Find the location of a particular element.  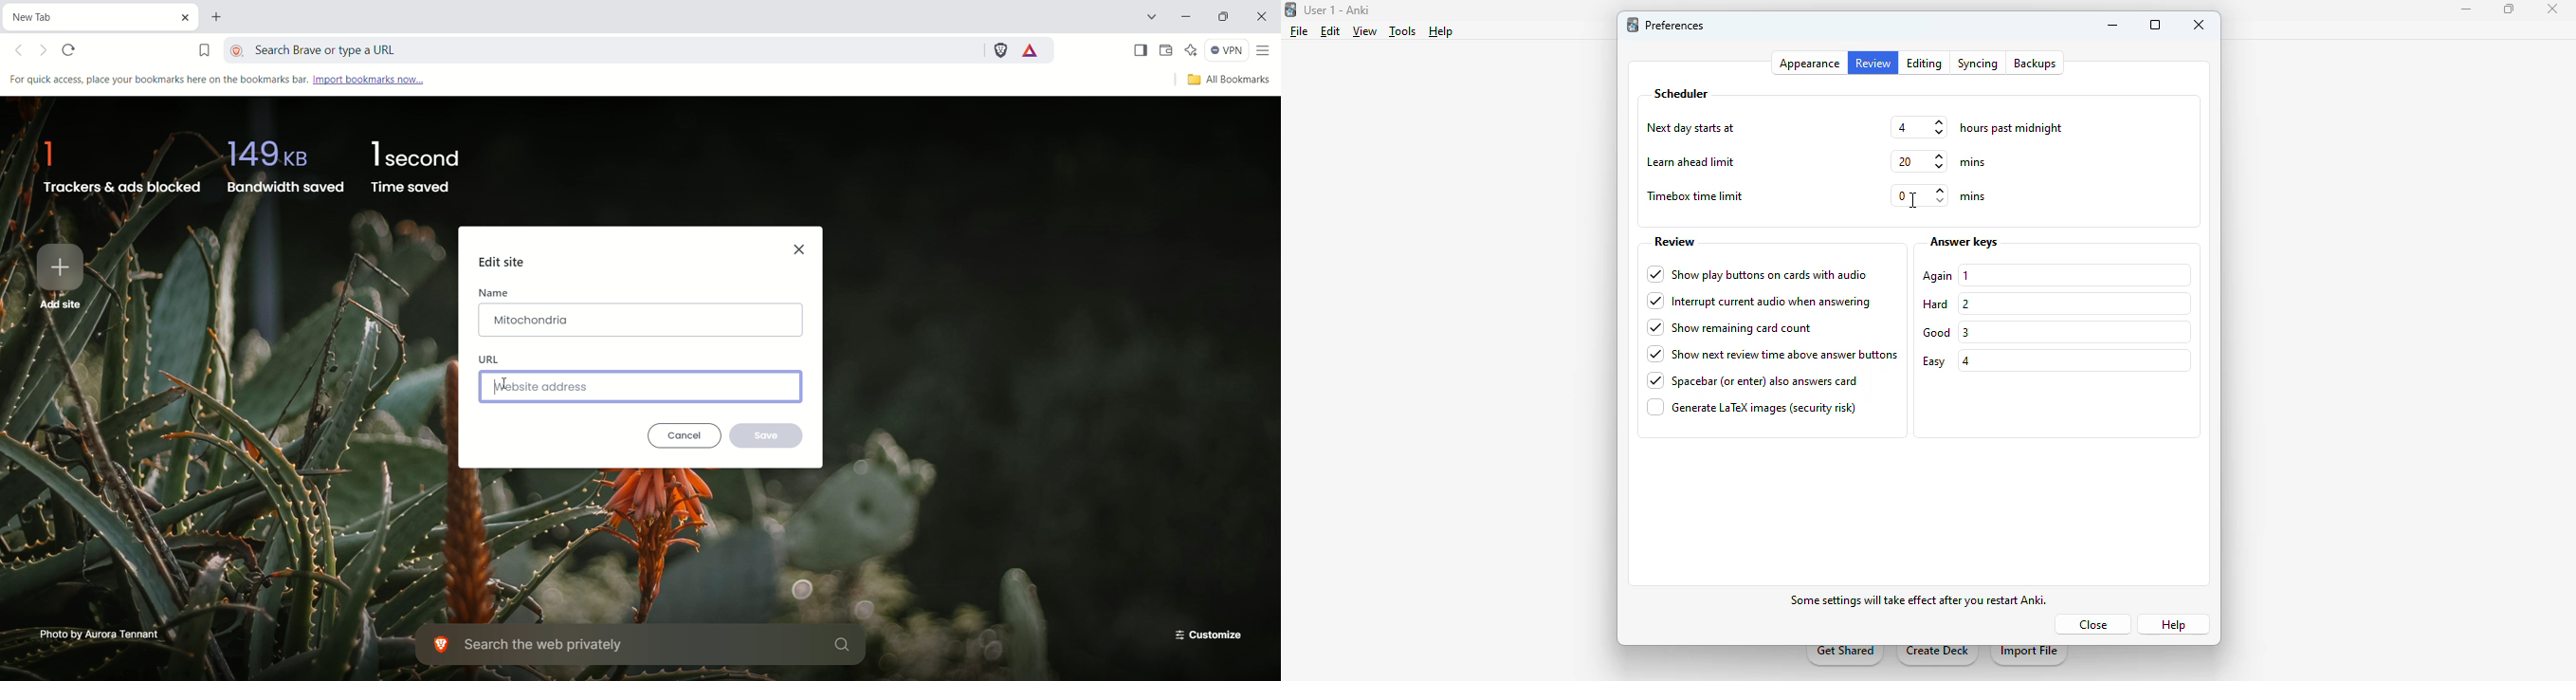

show remaining card count is located at coordinates (1729, 327).